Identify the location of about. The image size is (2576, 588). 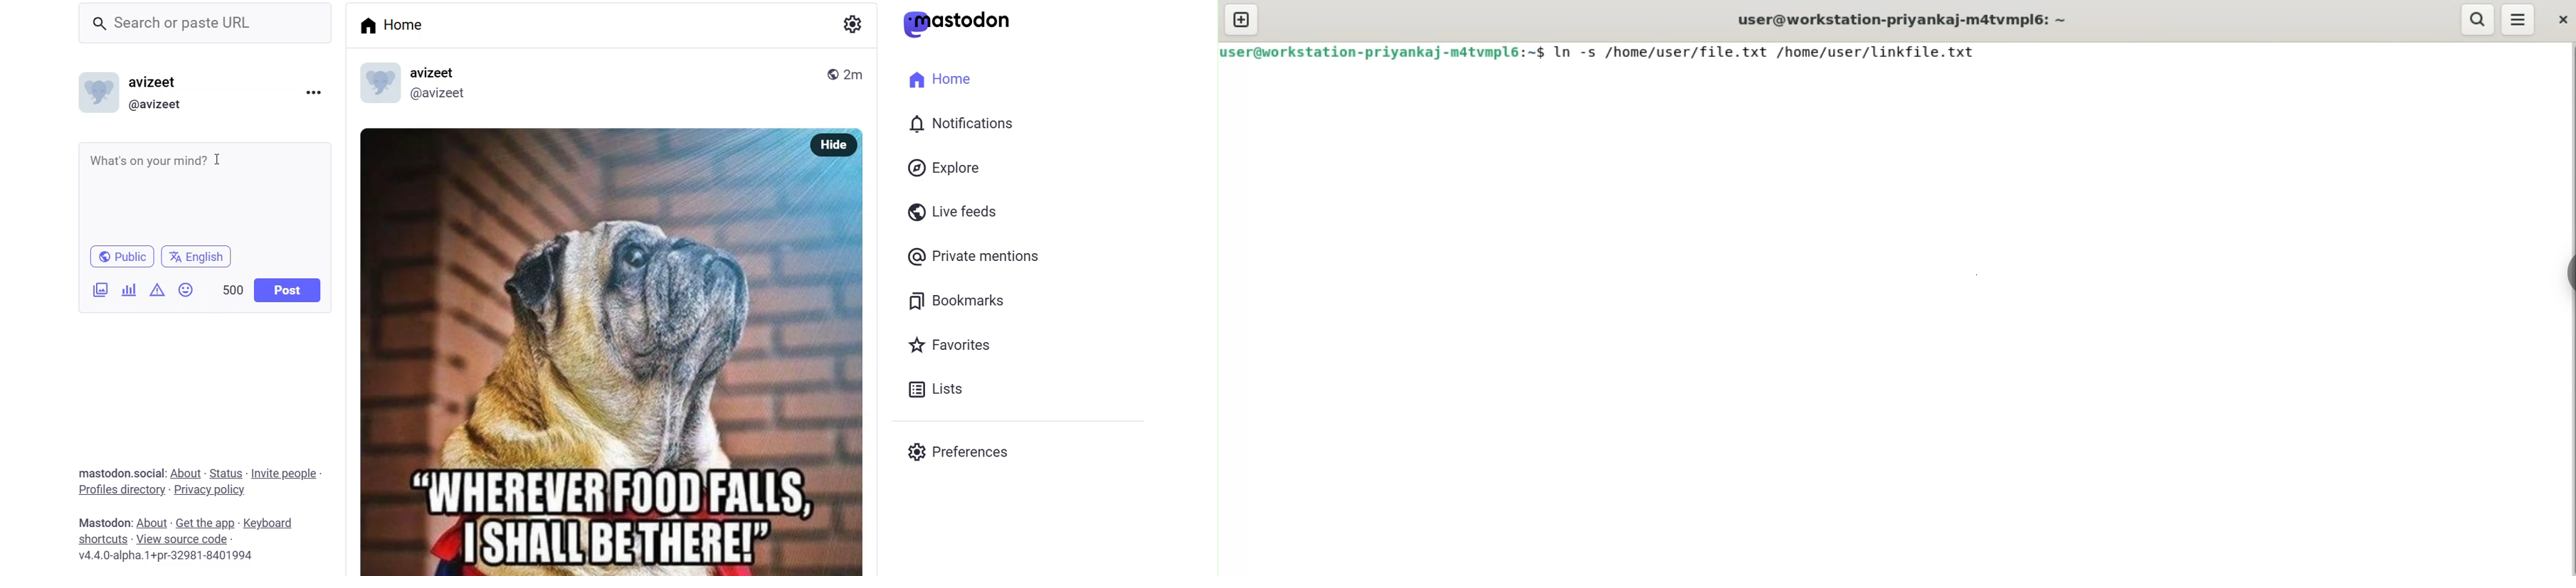
(186, 474).